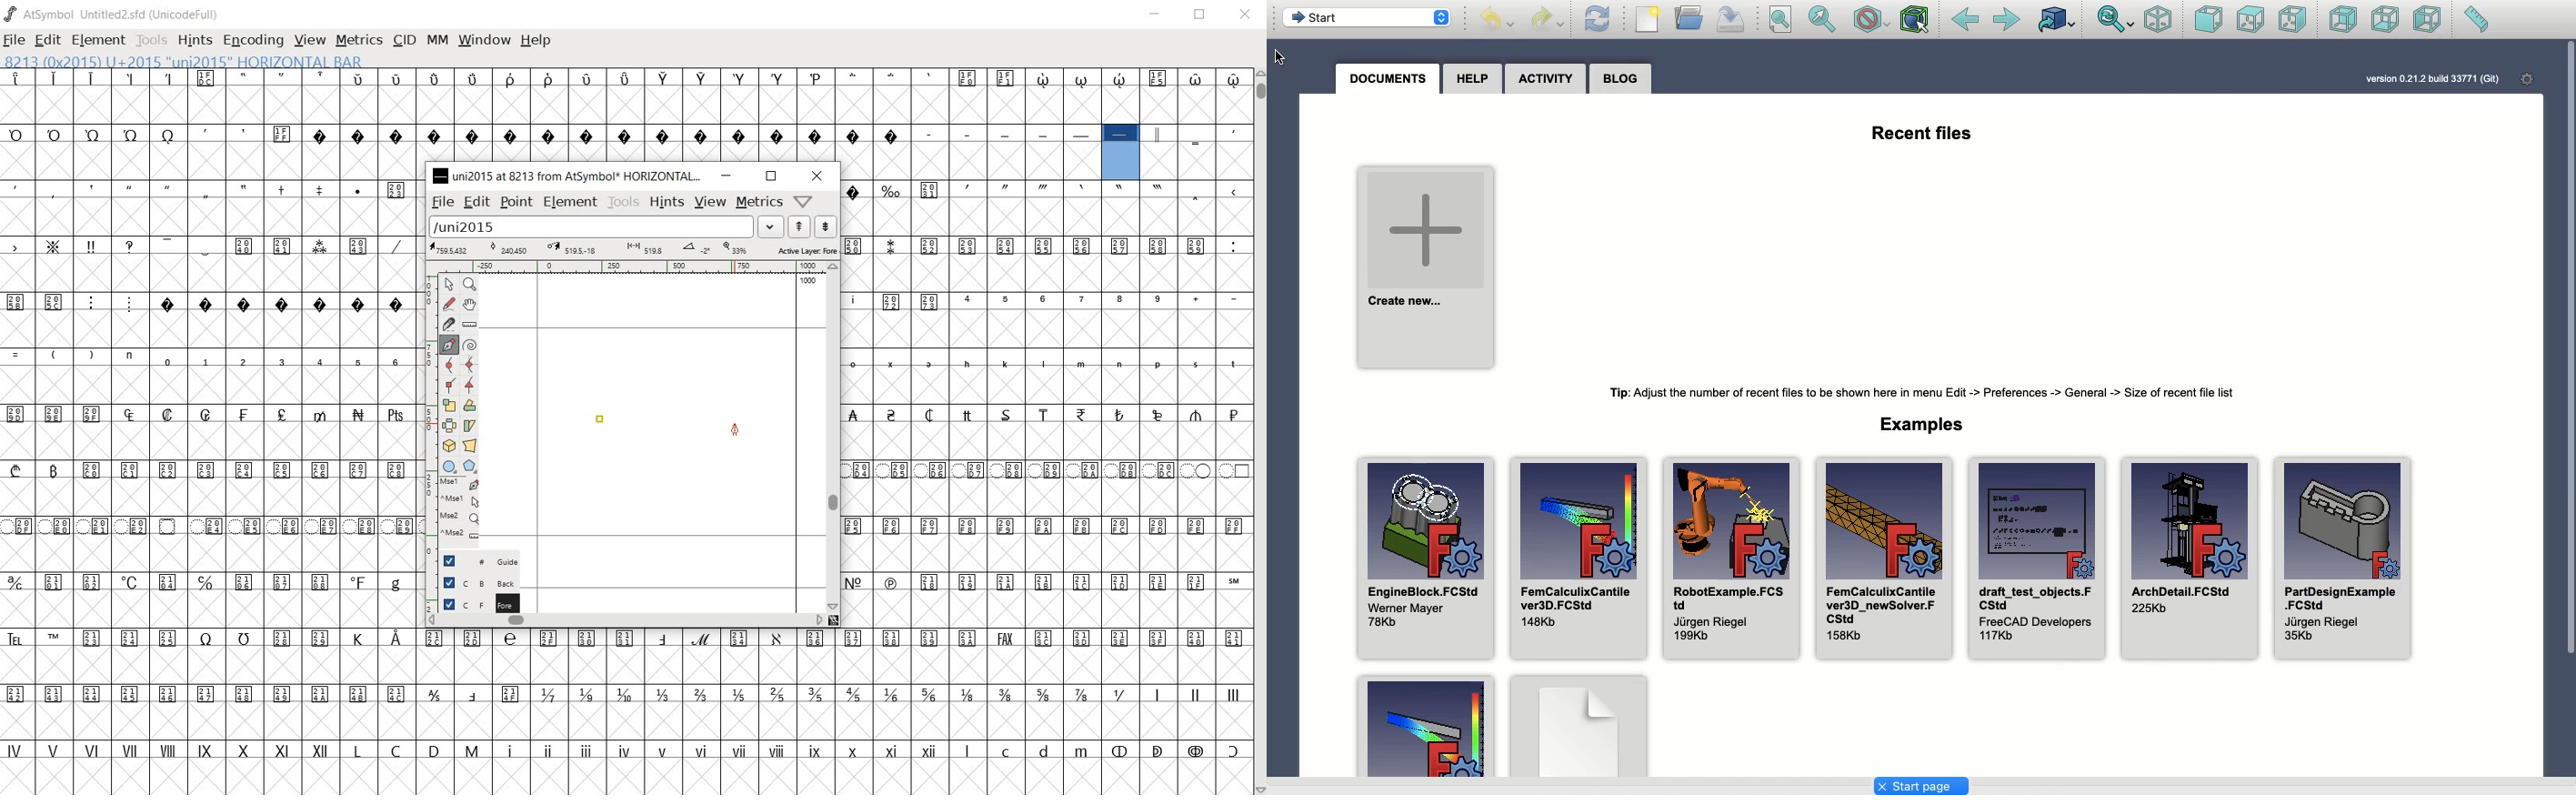  I want to click on FemCalculixCantilever3D.FCStd, so click(1579, 559).